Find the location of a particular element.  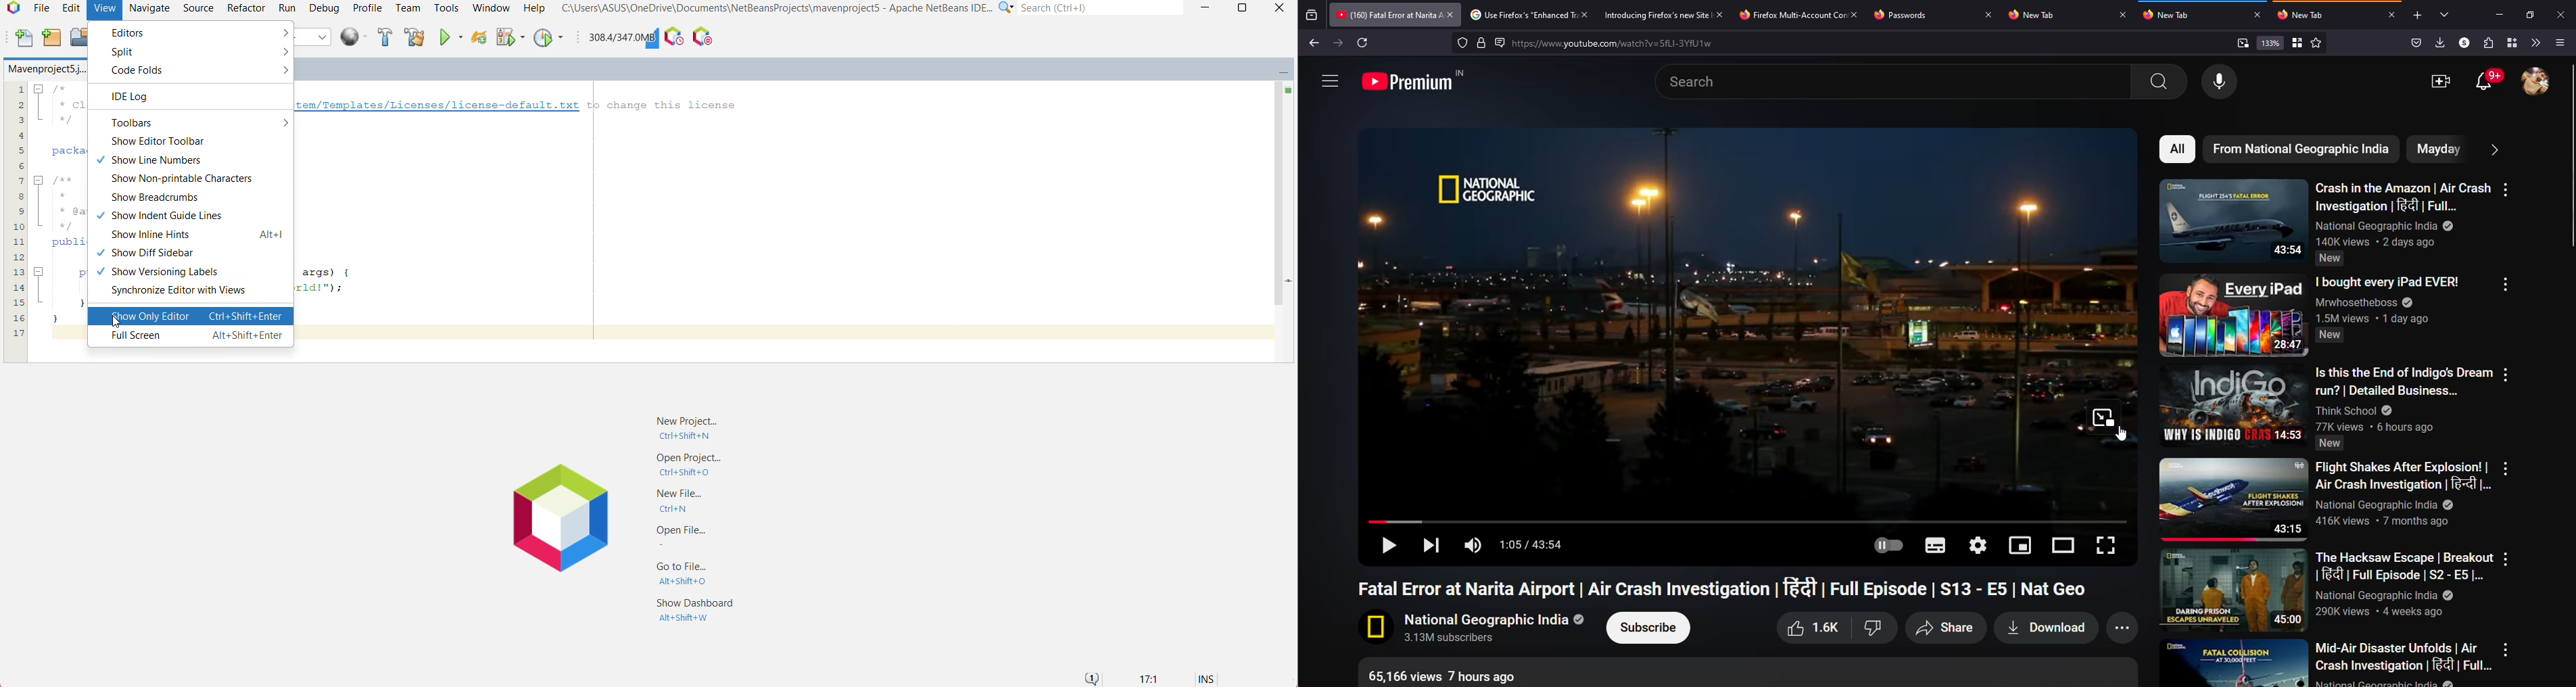

close is located at coordinates (1583, 14).